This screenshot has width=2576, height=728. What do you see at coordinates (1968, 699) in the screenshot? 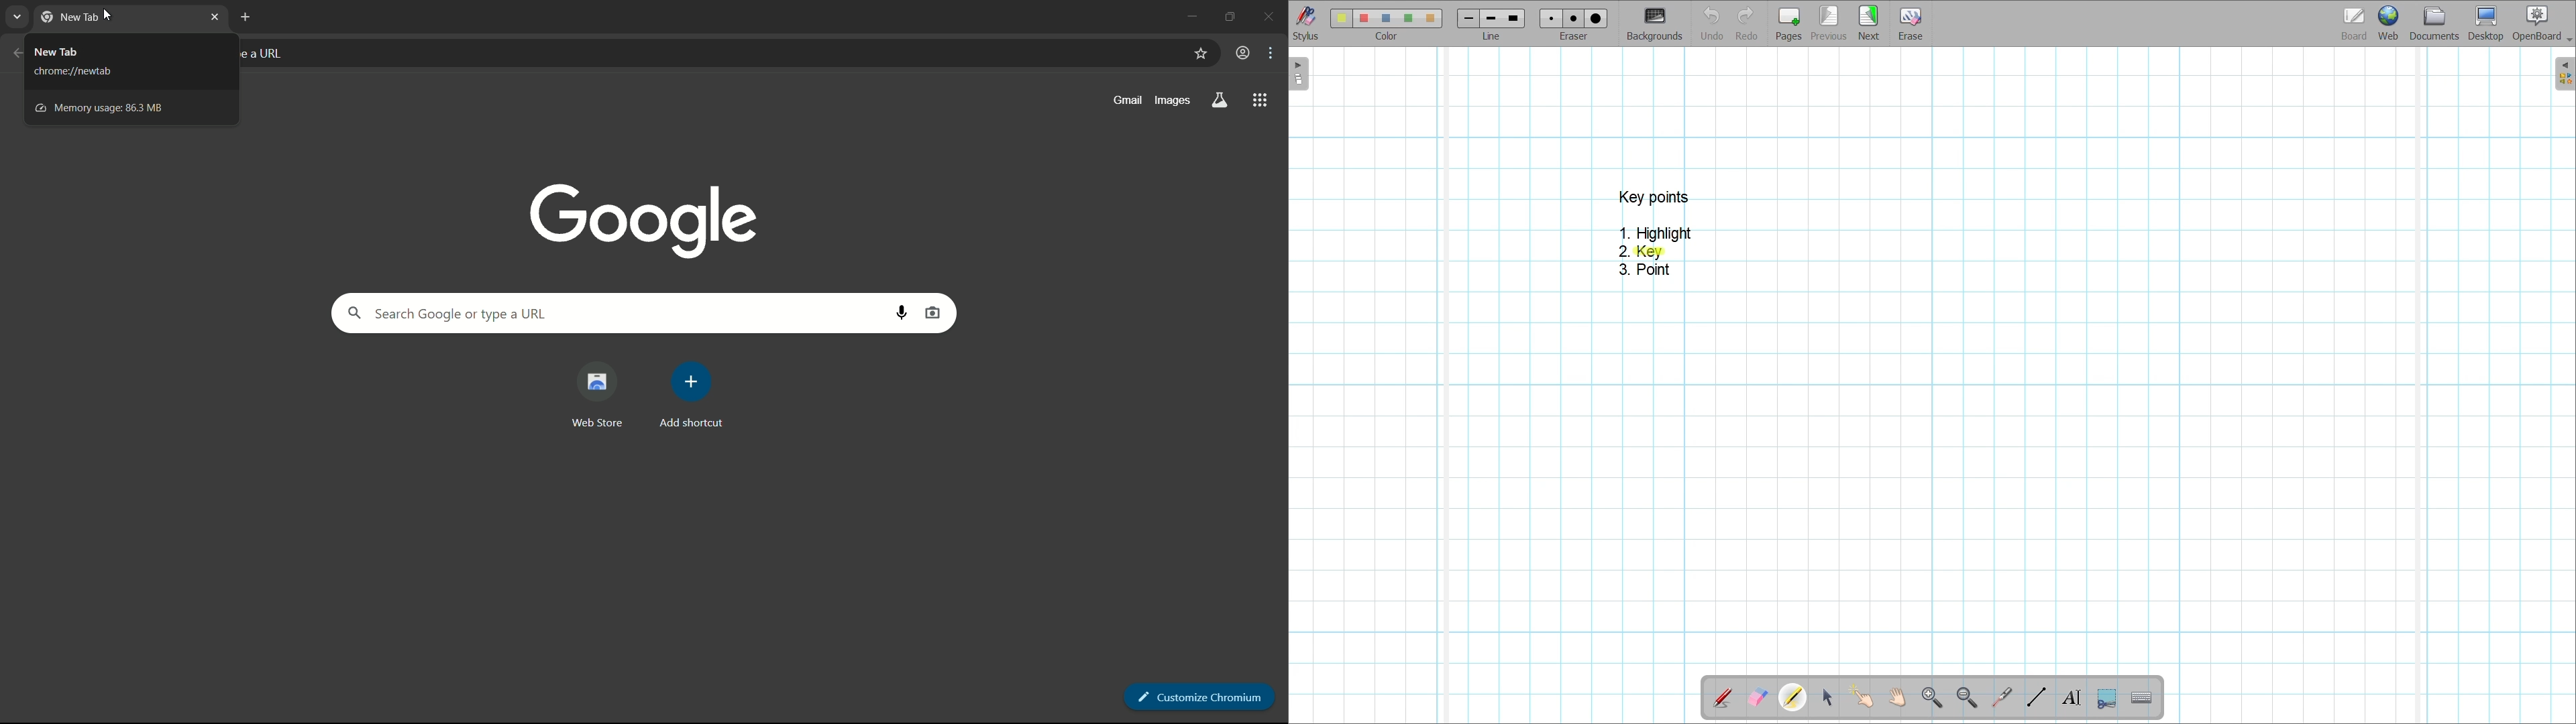
I see `Zoom out` at bounding box center [1968, 699].